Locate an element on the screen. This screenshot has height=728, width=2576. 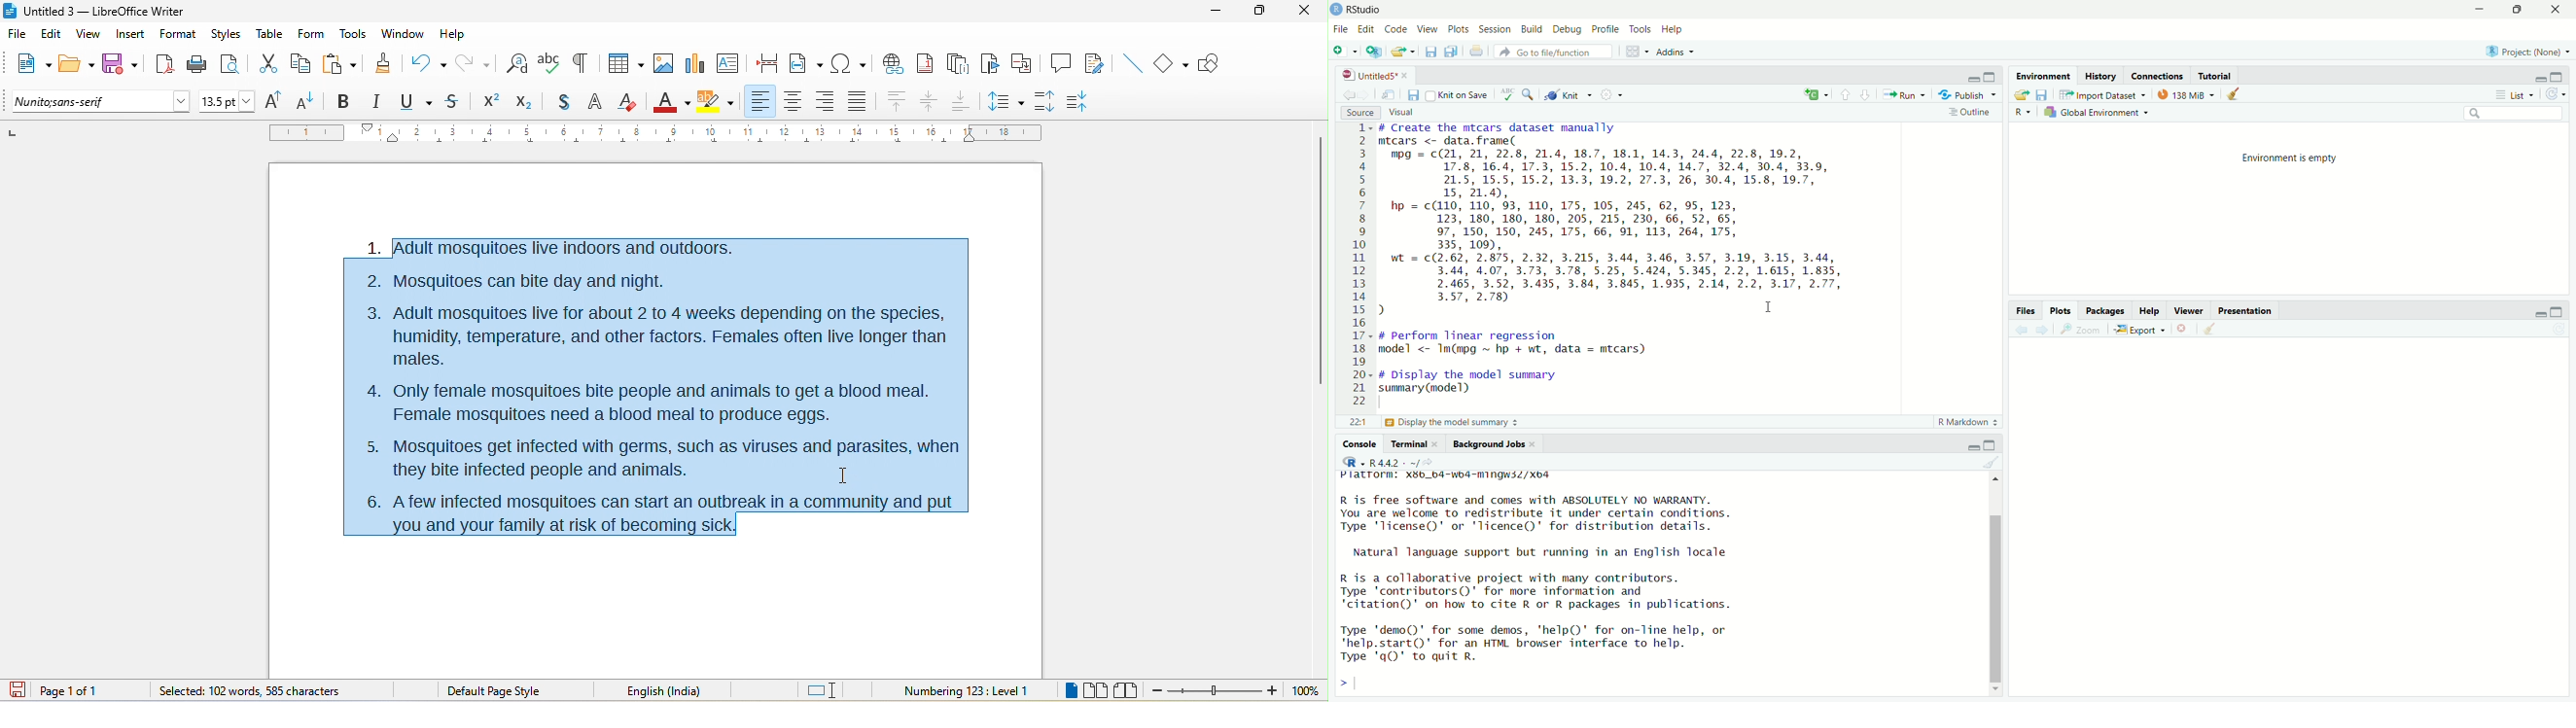
minimize is located at coordinates (2538, 314).